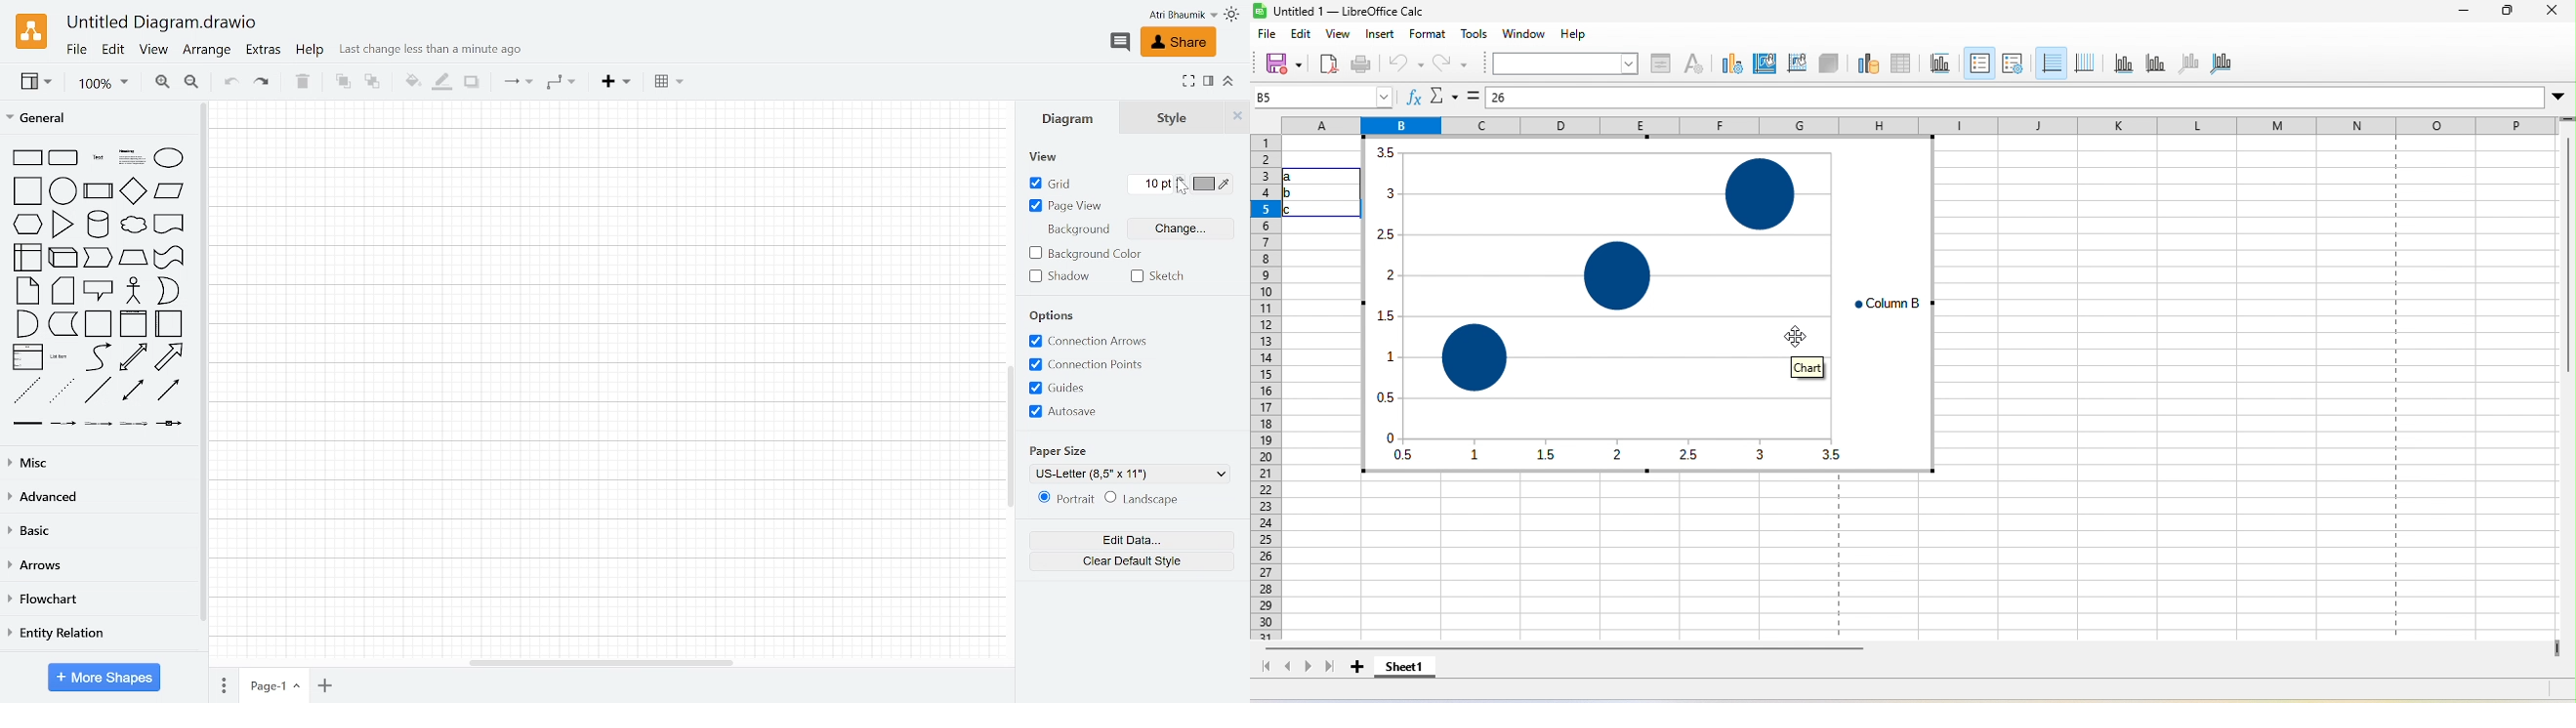 This screenshot has width=2576, height=728. I want to click on change chart type, so click(1730, 62).